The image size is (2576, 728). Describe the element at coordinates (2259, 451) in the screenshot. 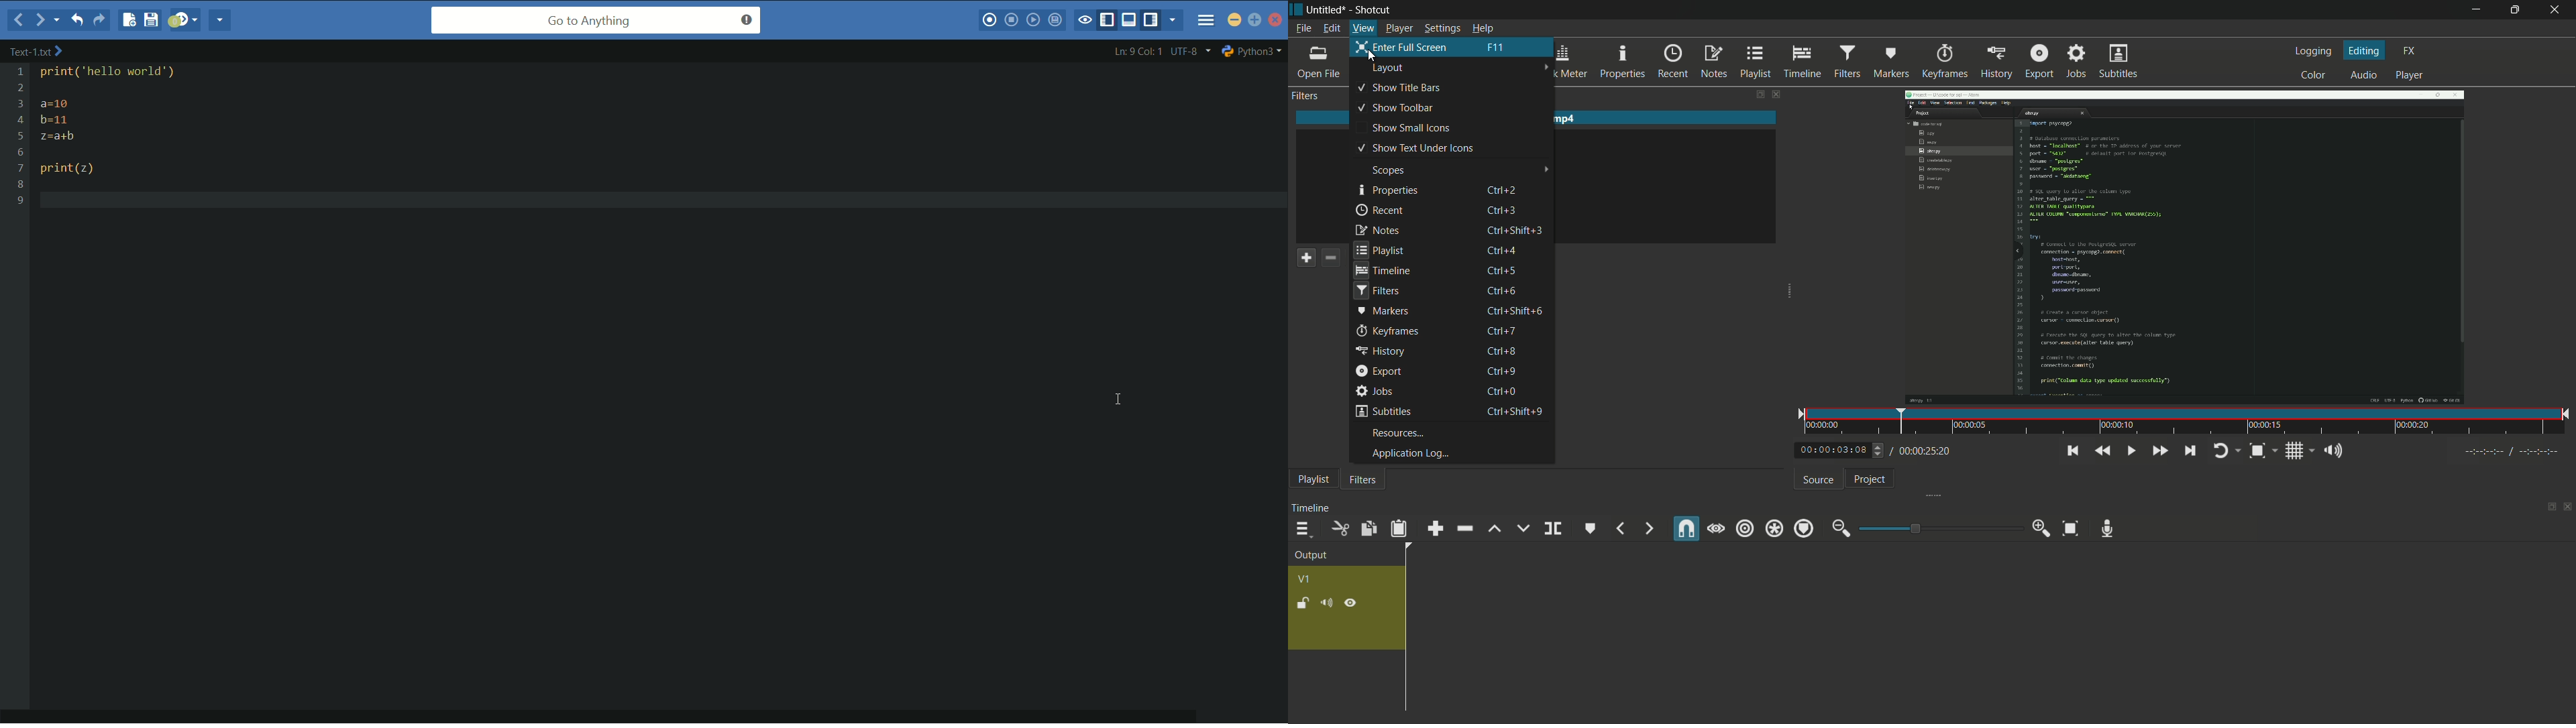

I see `zoom timeline to fit` at that location.